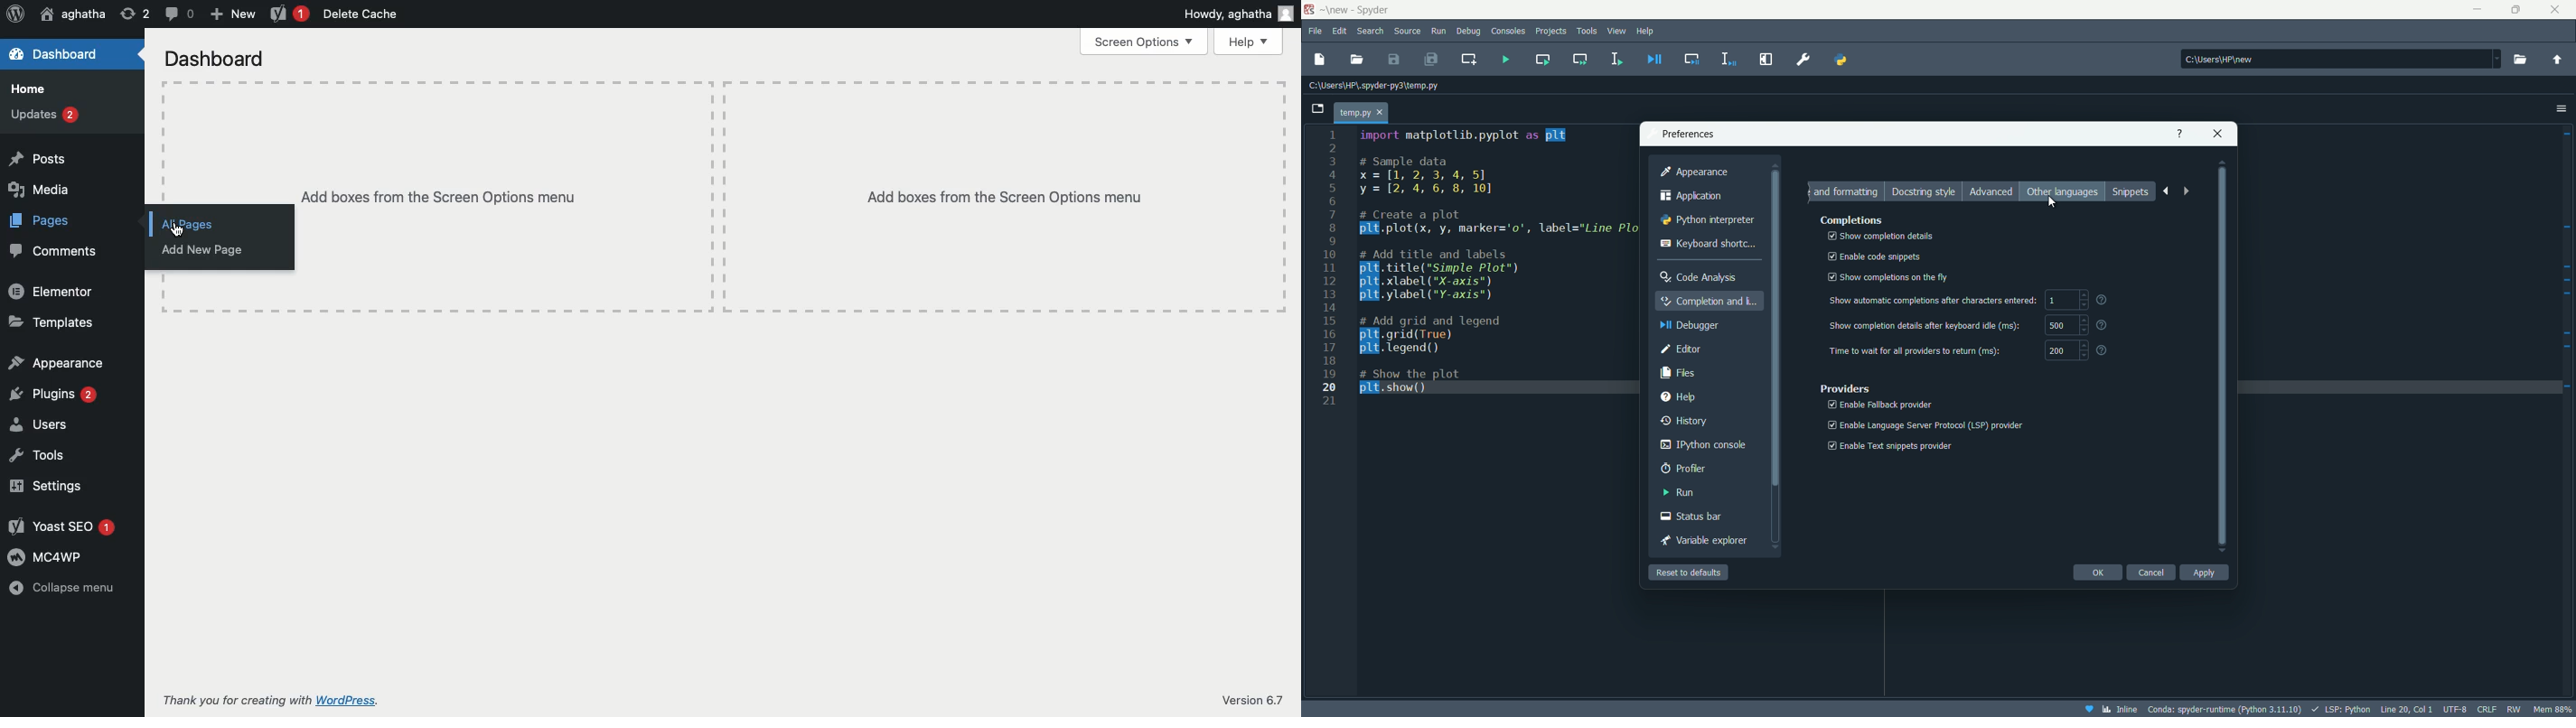 Image resolution: width=2576 pixels, height=728 pixels. What do you see at coordinates (2556, 709) in the screenshot?
I see `memory usage` at bounding box center [2556, 709].